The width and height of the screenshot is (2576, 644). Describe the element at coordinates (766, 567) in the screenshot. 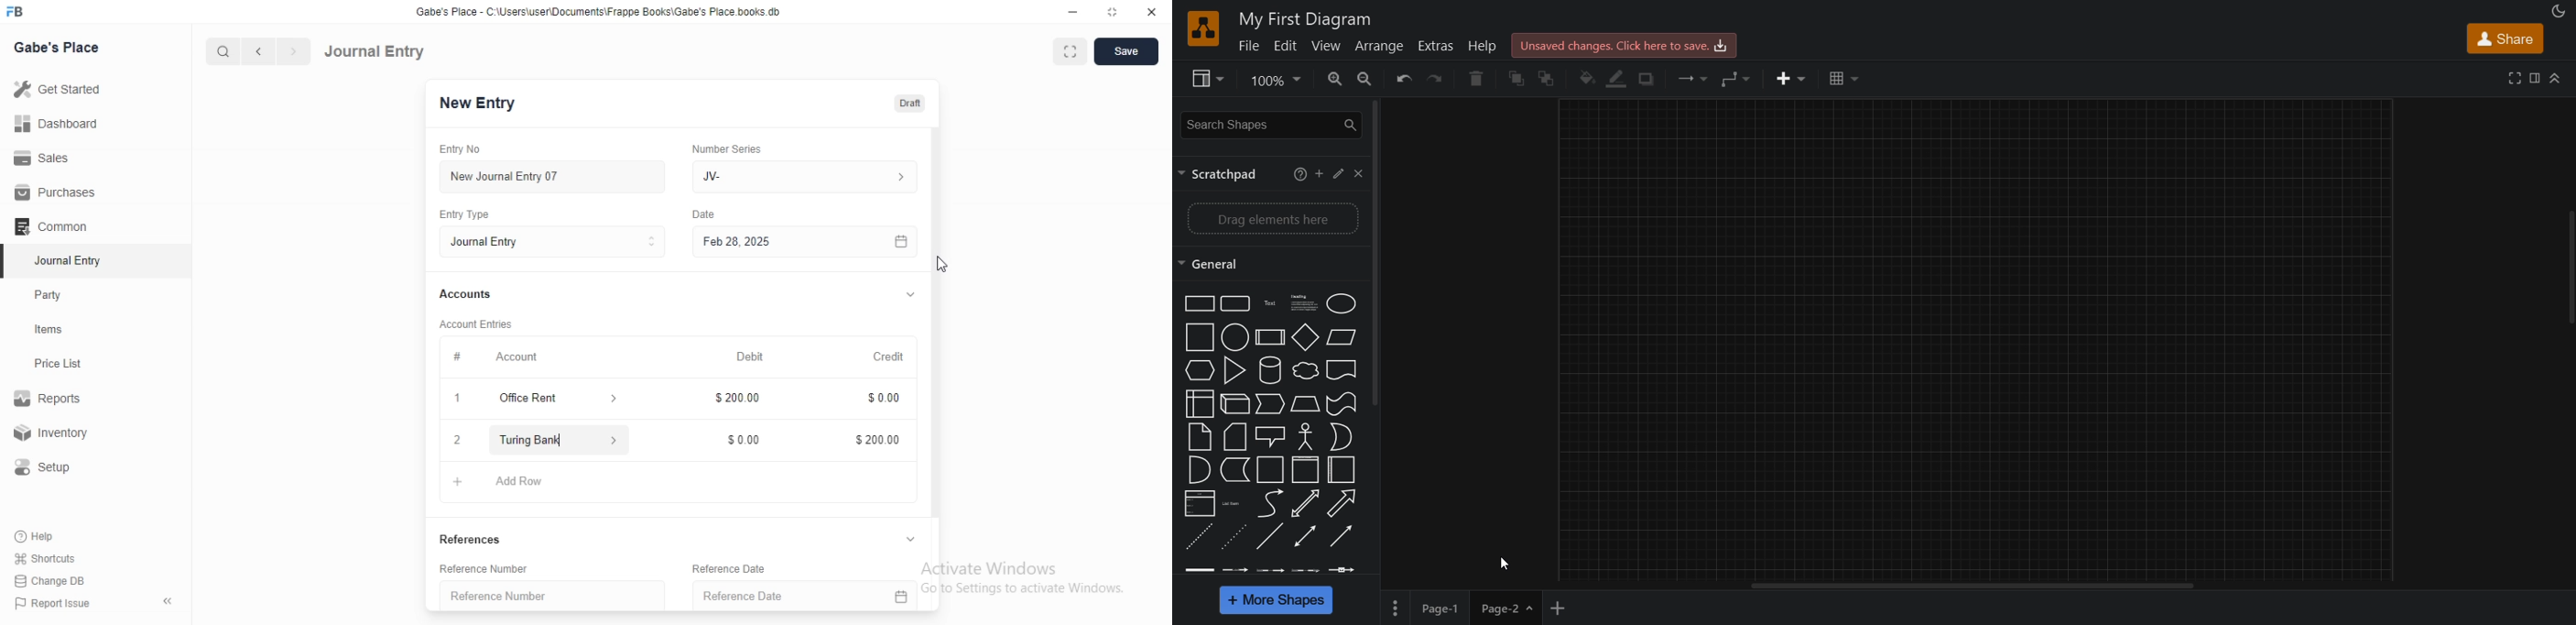

I see `Reference Date ` at that location.